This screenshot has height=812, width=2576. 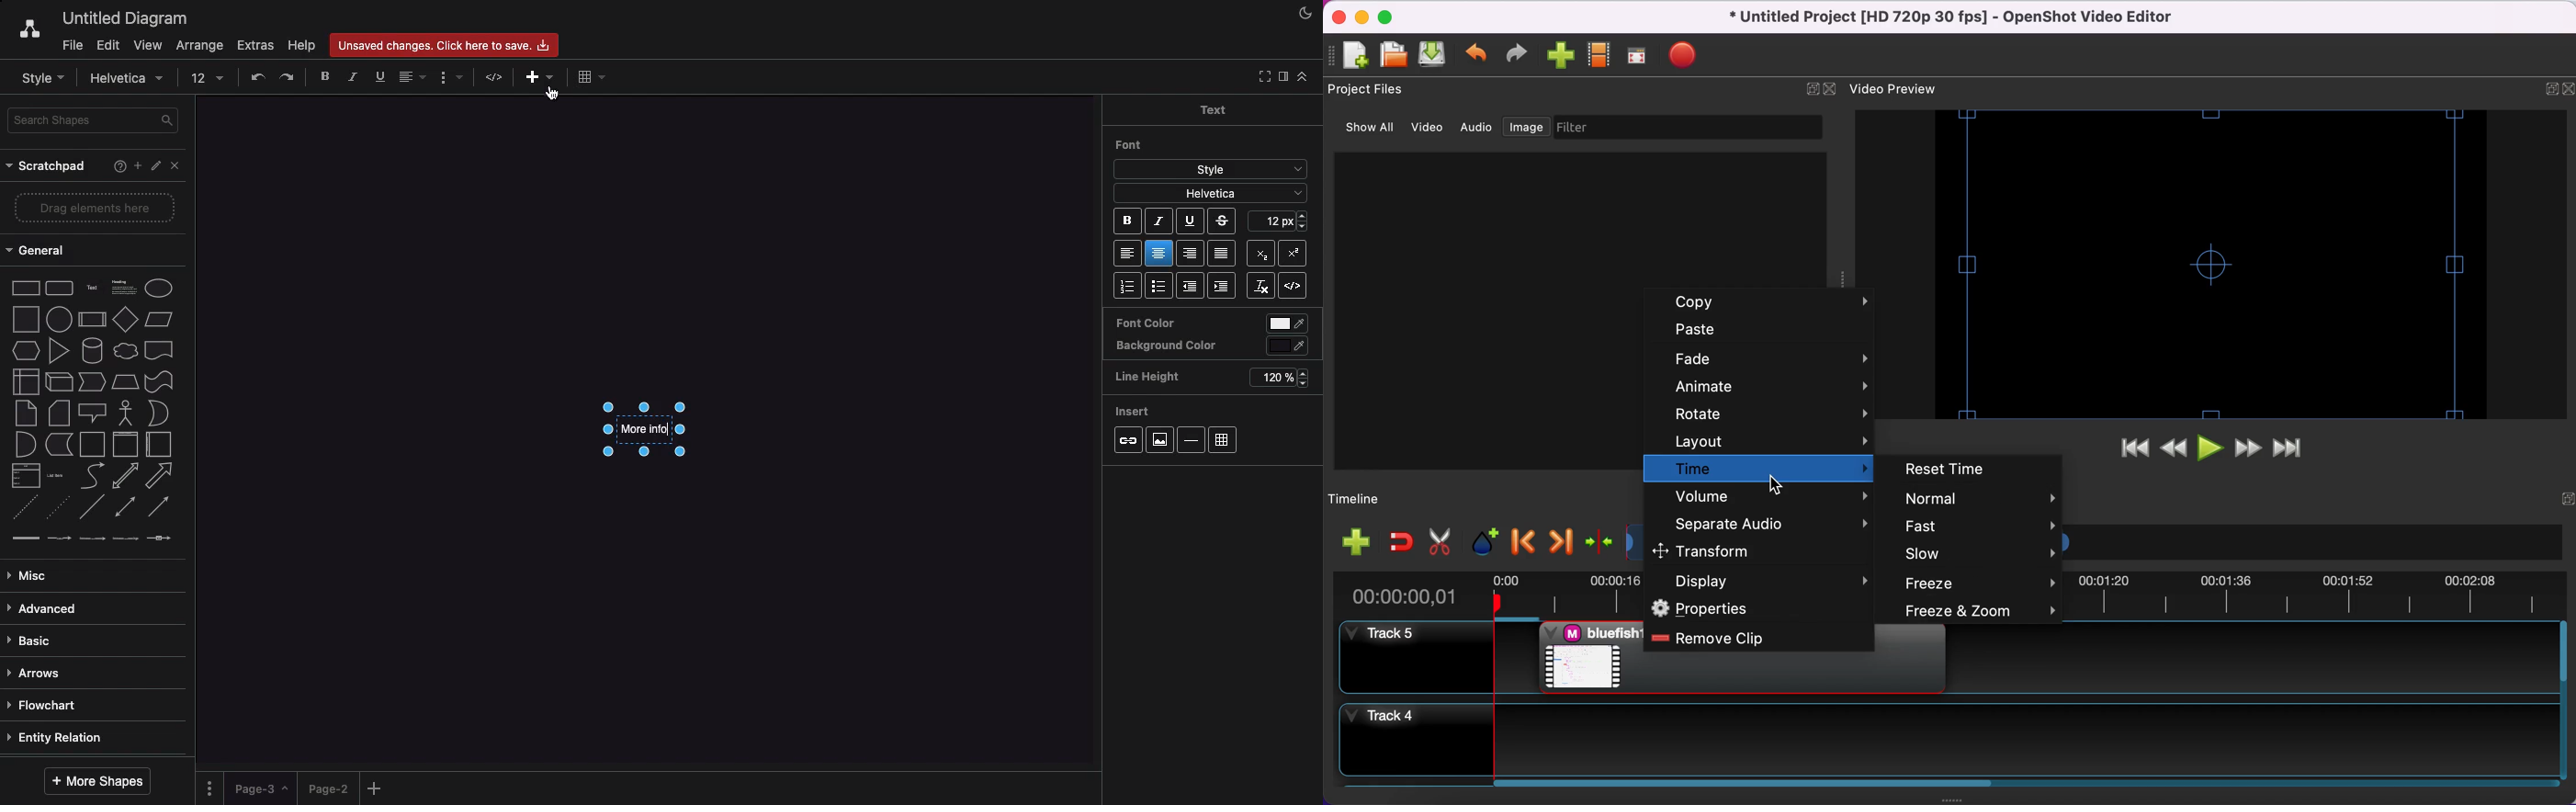 What do you see at coordinates (1277, 379) in the screenshot?
I see `120%` at bounding box center [1277, 379].